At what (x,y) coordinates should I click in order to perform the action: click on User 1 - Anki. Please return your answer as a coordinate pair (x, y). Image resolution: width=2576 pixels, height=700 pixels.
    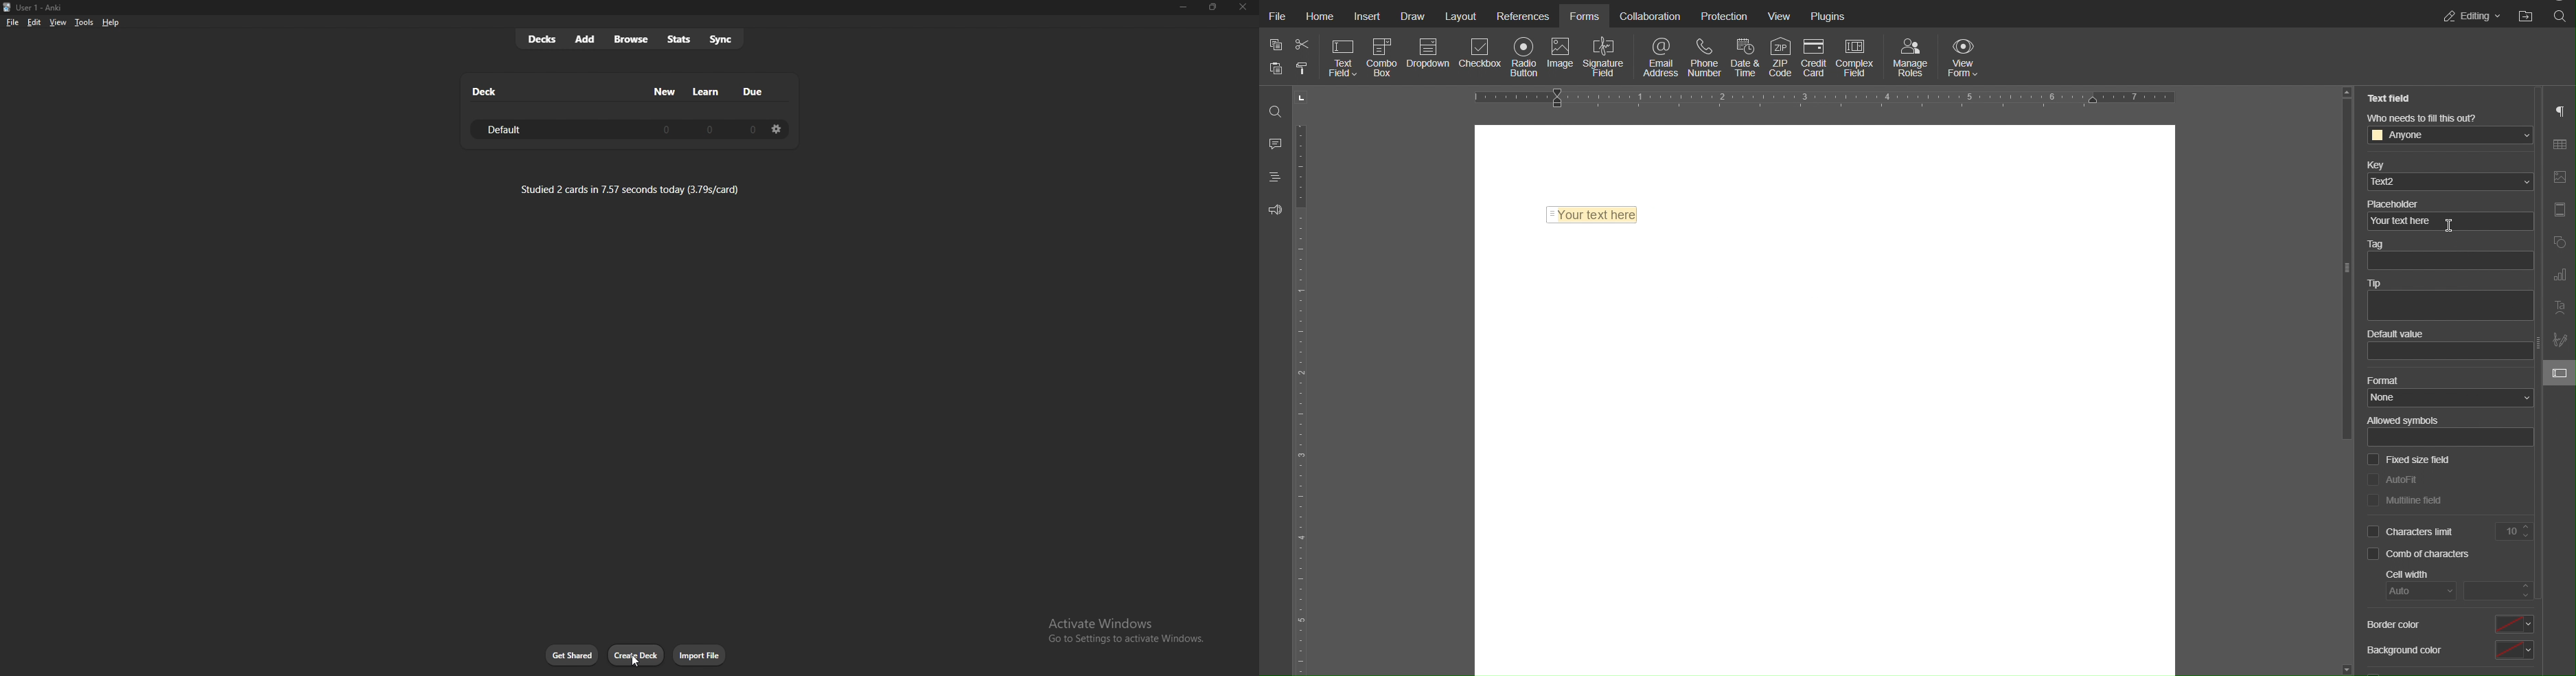
    Looking at the image, I should click on (43, 8).